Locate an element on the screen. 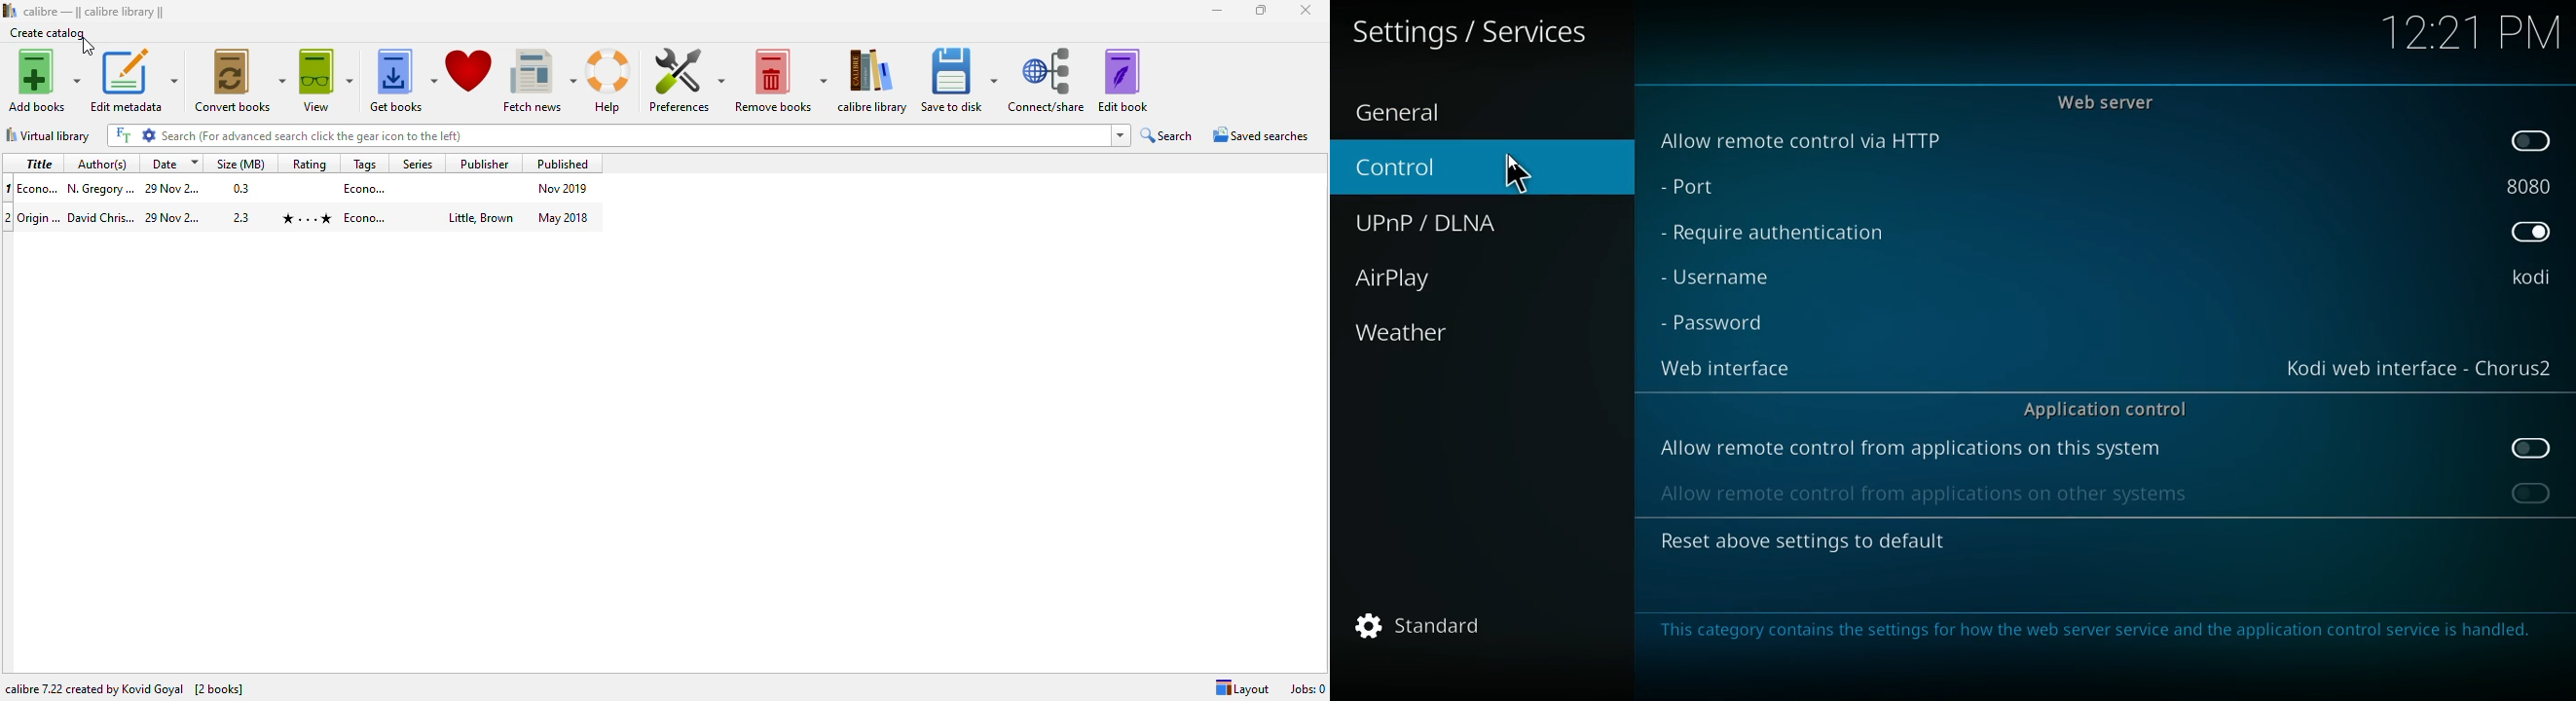 The height and width of the screenshot is (728, 2576). web interface is located at coordinates (1732, 370).